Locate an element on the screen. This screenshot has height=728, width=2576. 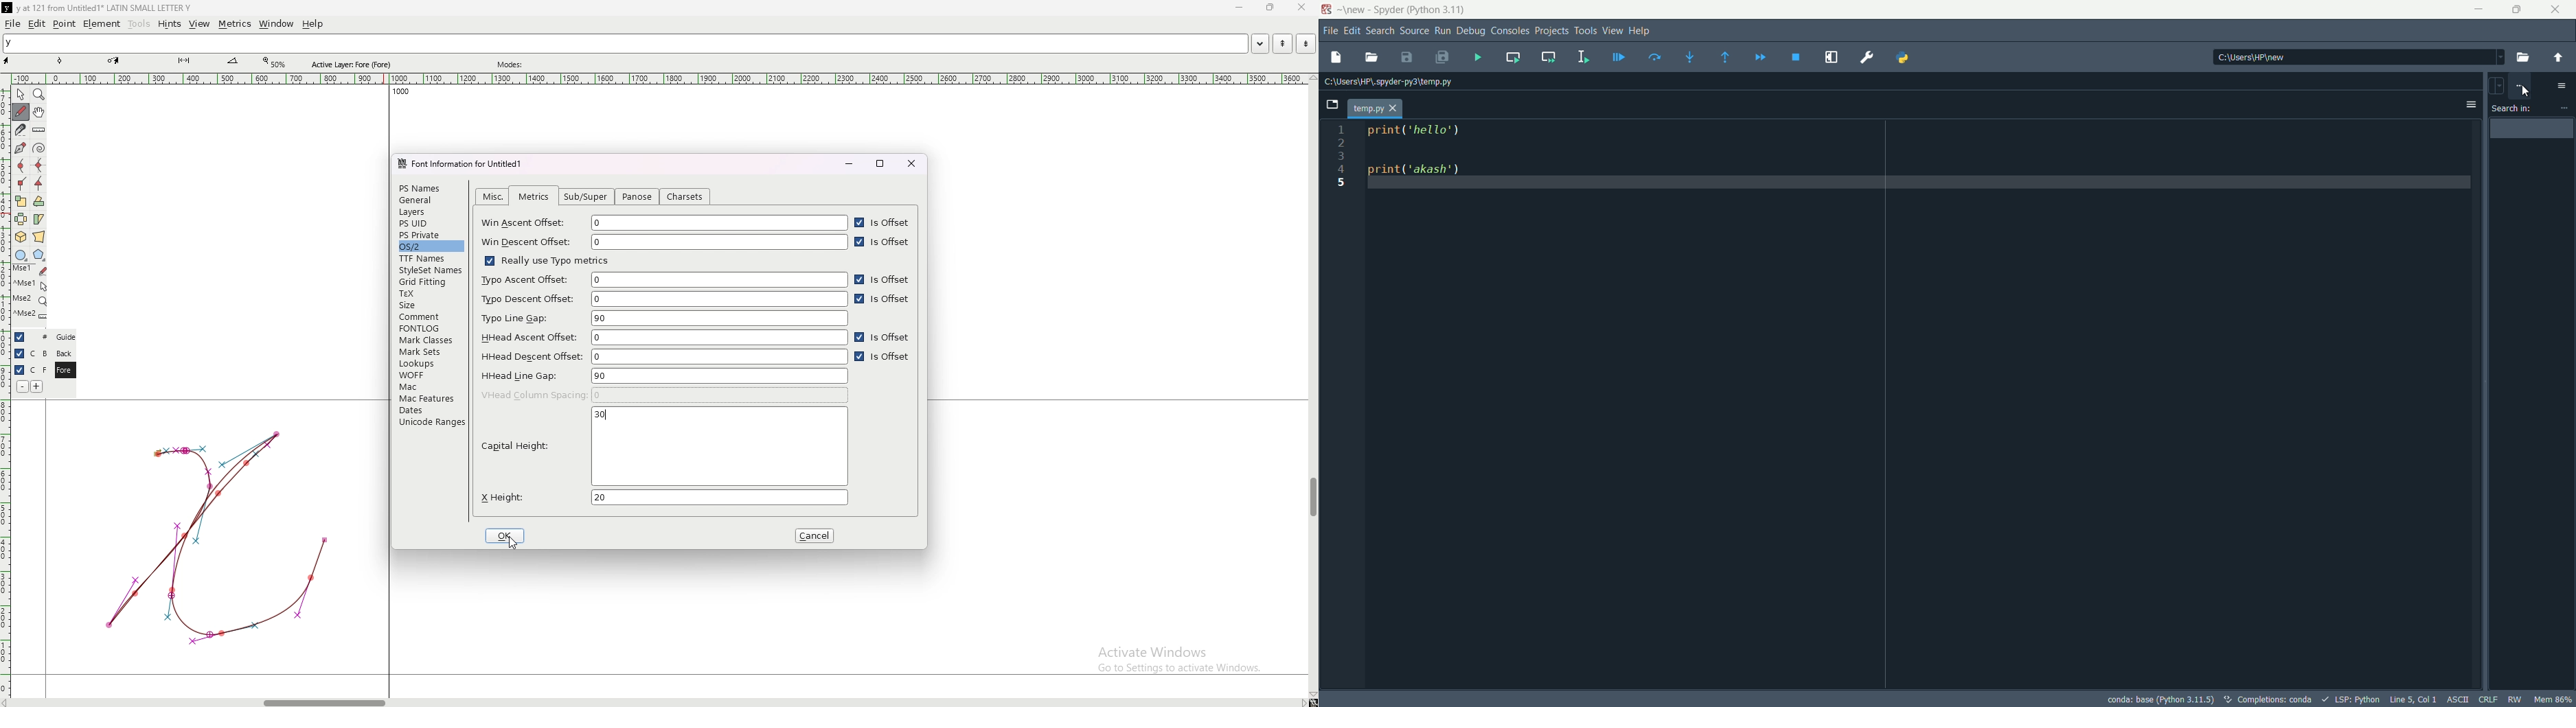
mem 86% is located at coordinates (2552, 699).